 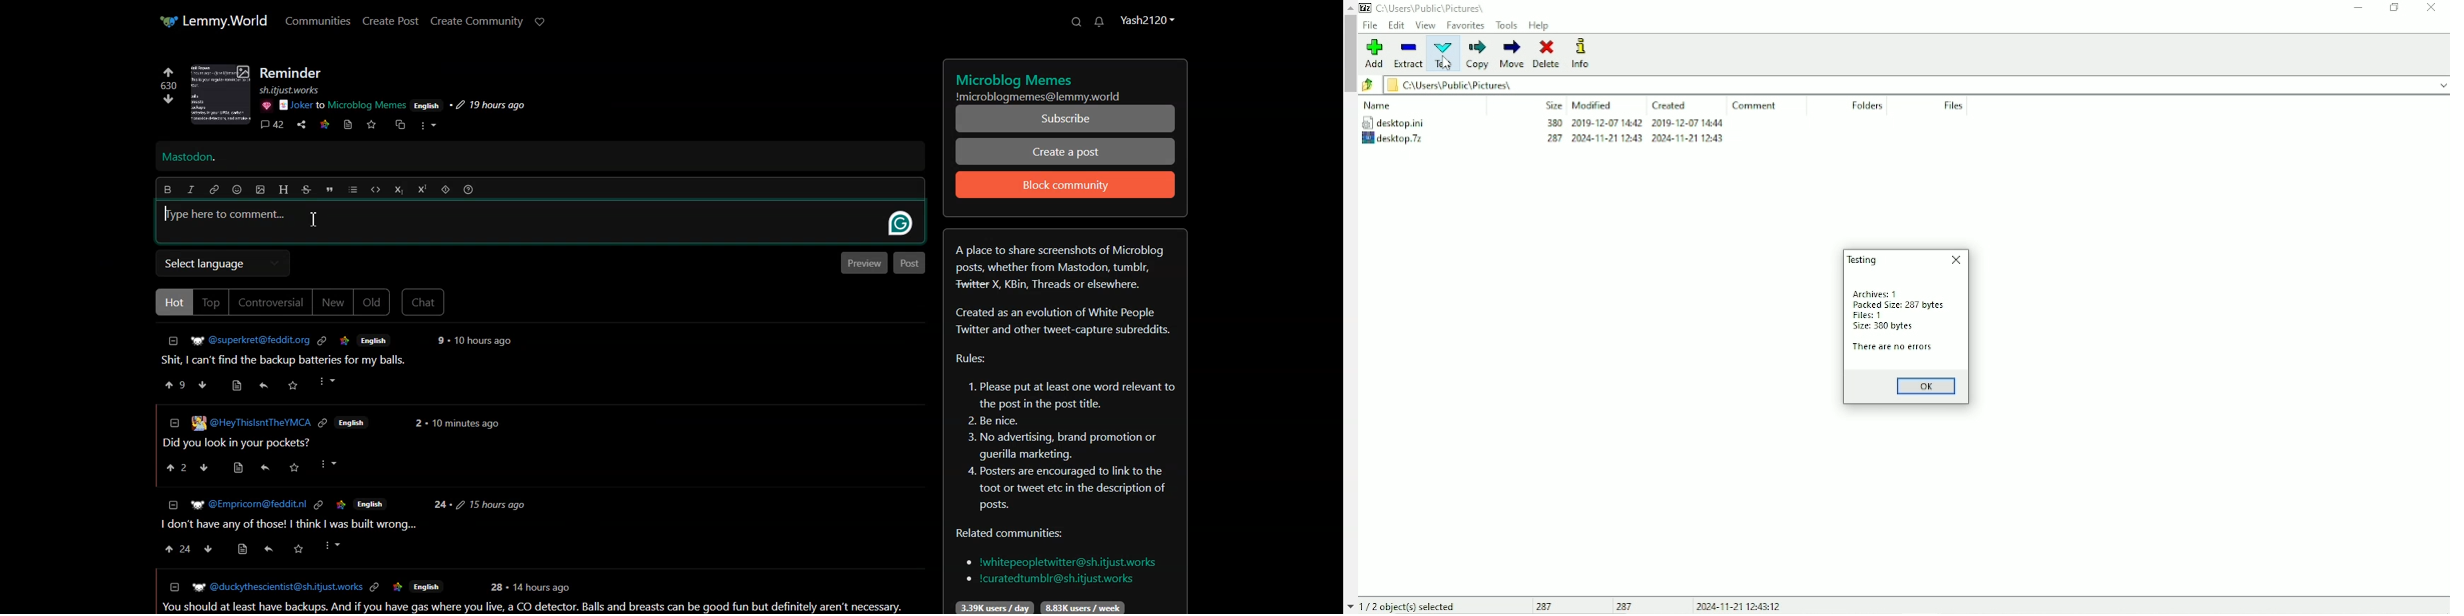 What do you see at coordinates (1610, 122) in the screenshot?
I see `2019-12-07 14.42` at bounding box center [1610, 122].